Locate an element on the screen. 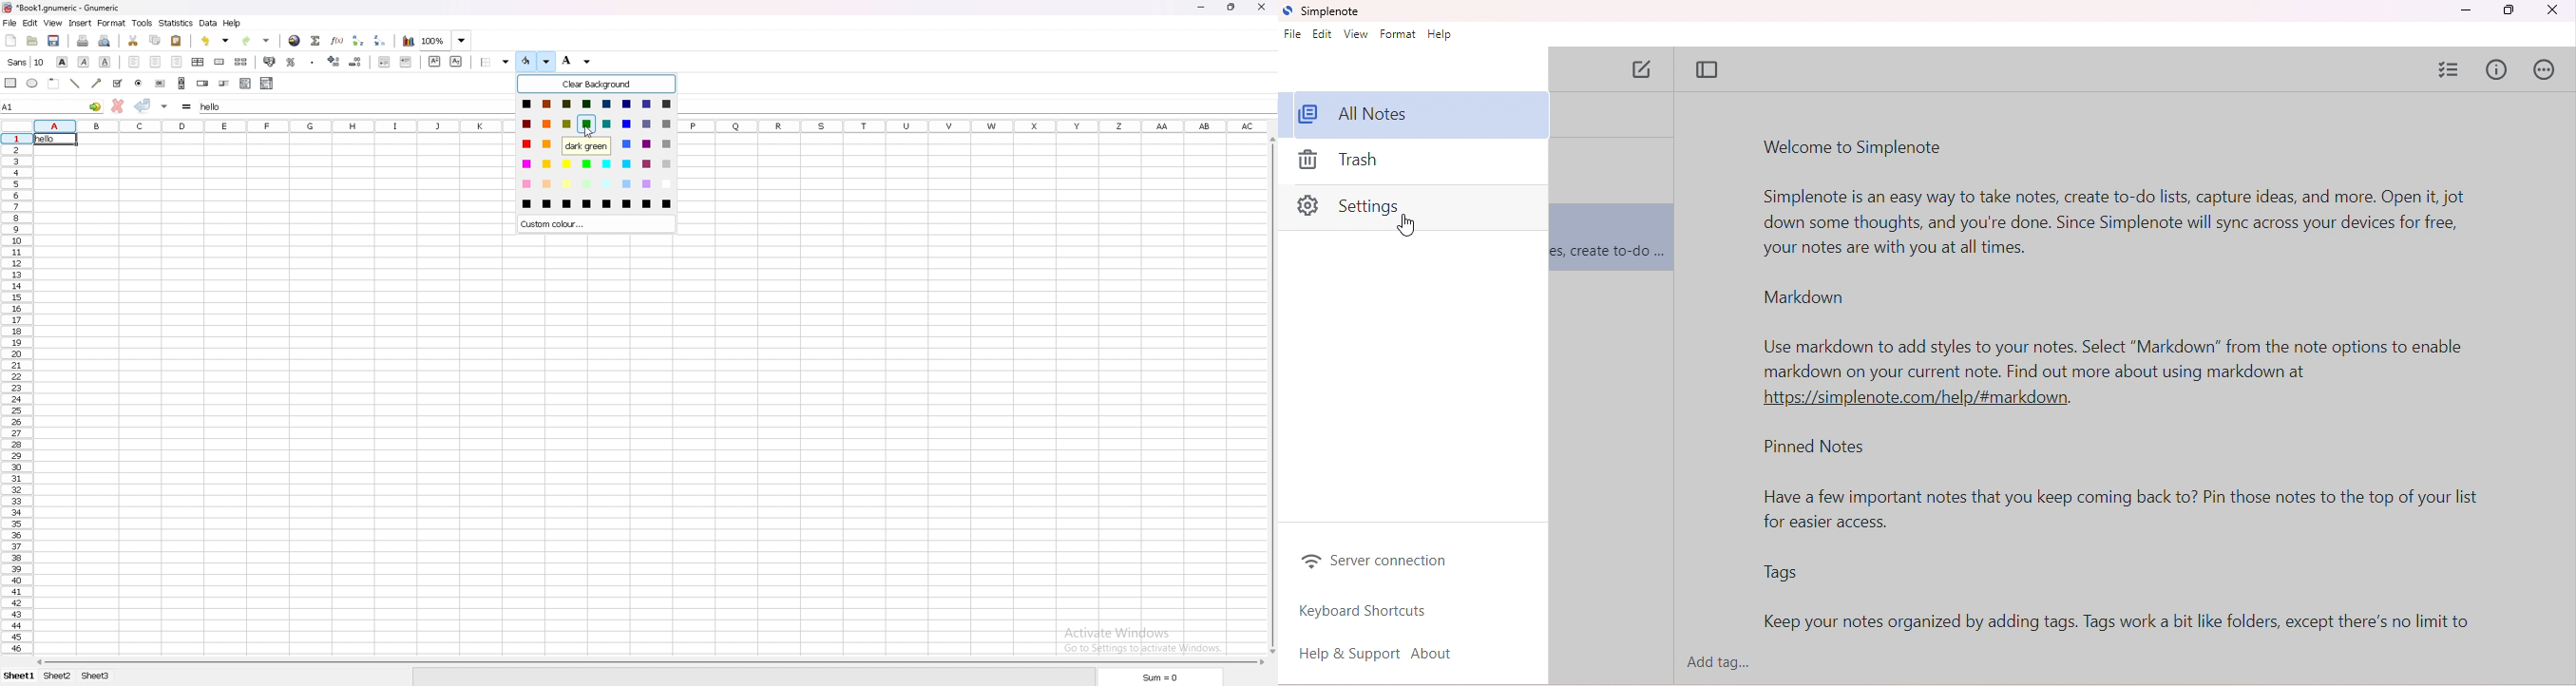  minimize is located at coordinates (1201, 7).